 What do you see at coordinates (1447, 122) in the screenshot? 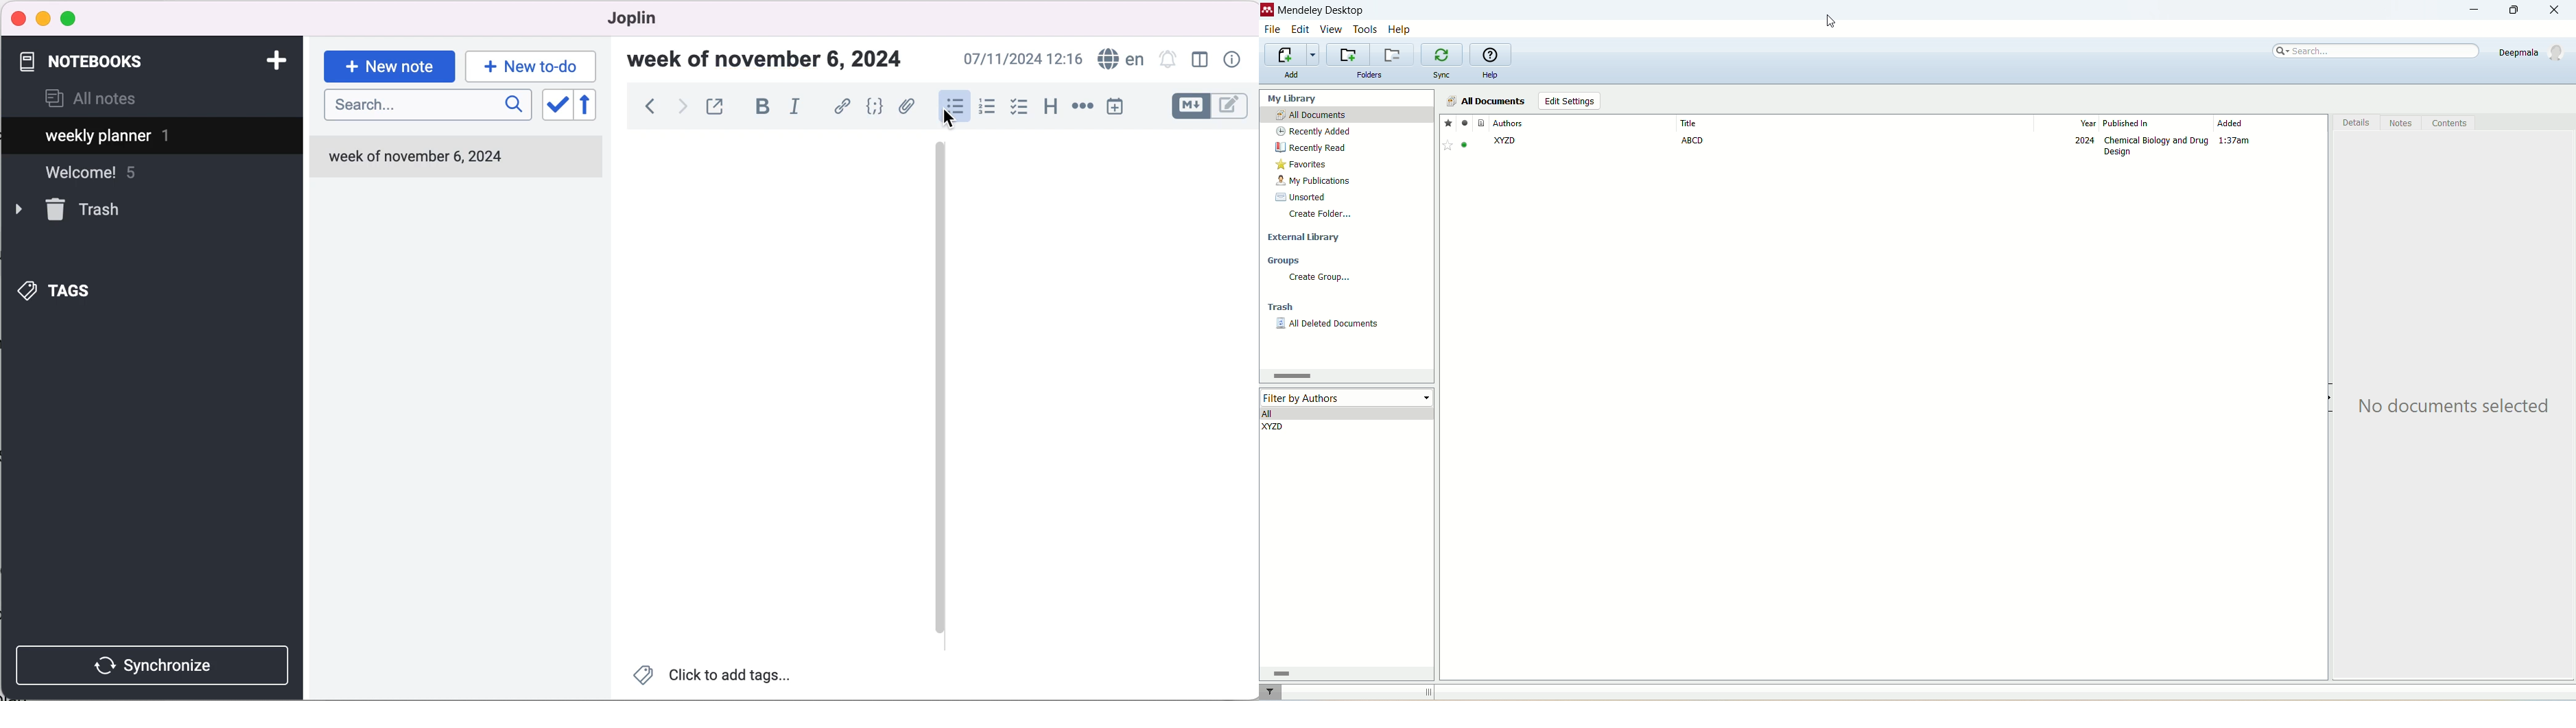
I see `favorites` at bounding box center [1447, 122].